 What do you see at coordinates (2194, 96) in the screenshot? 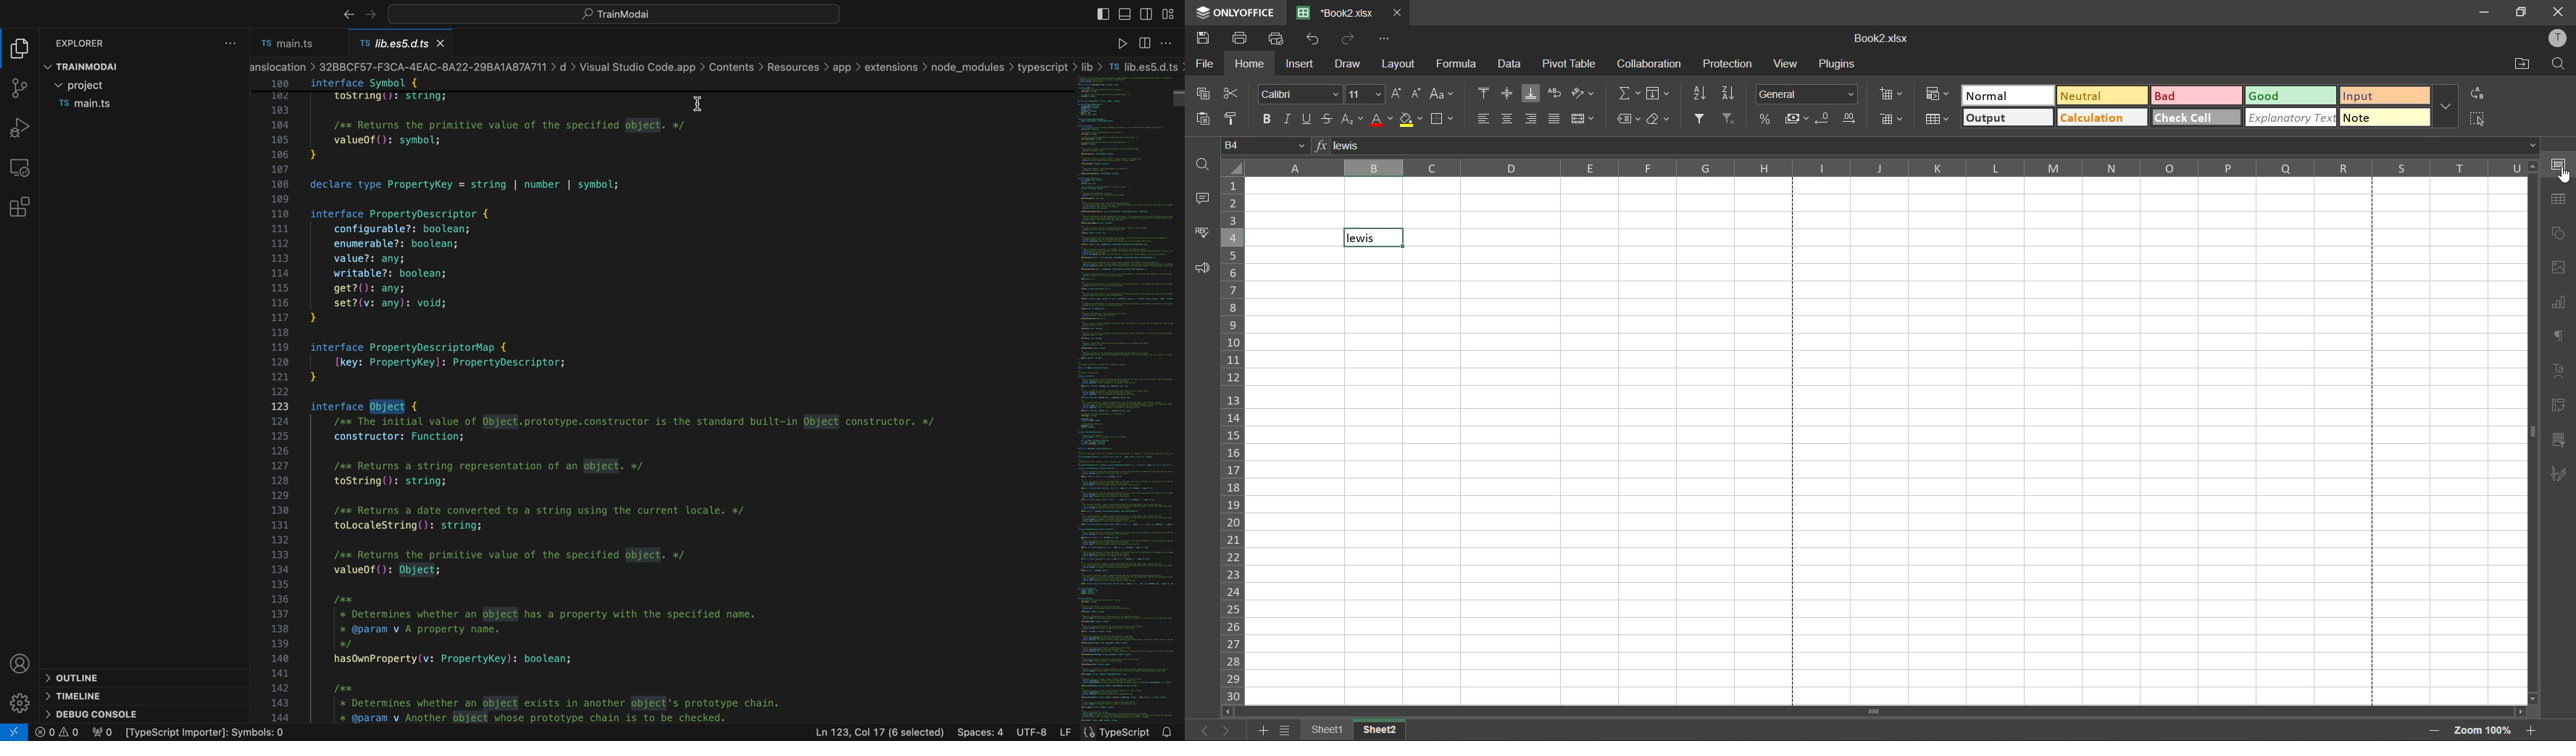
I see `bad` at bounding box center [2194, 96].